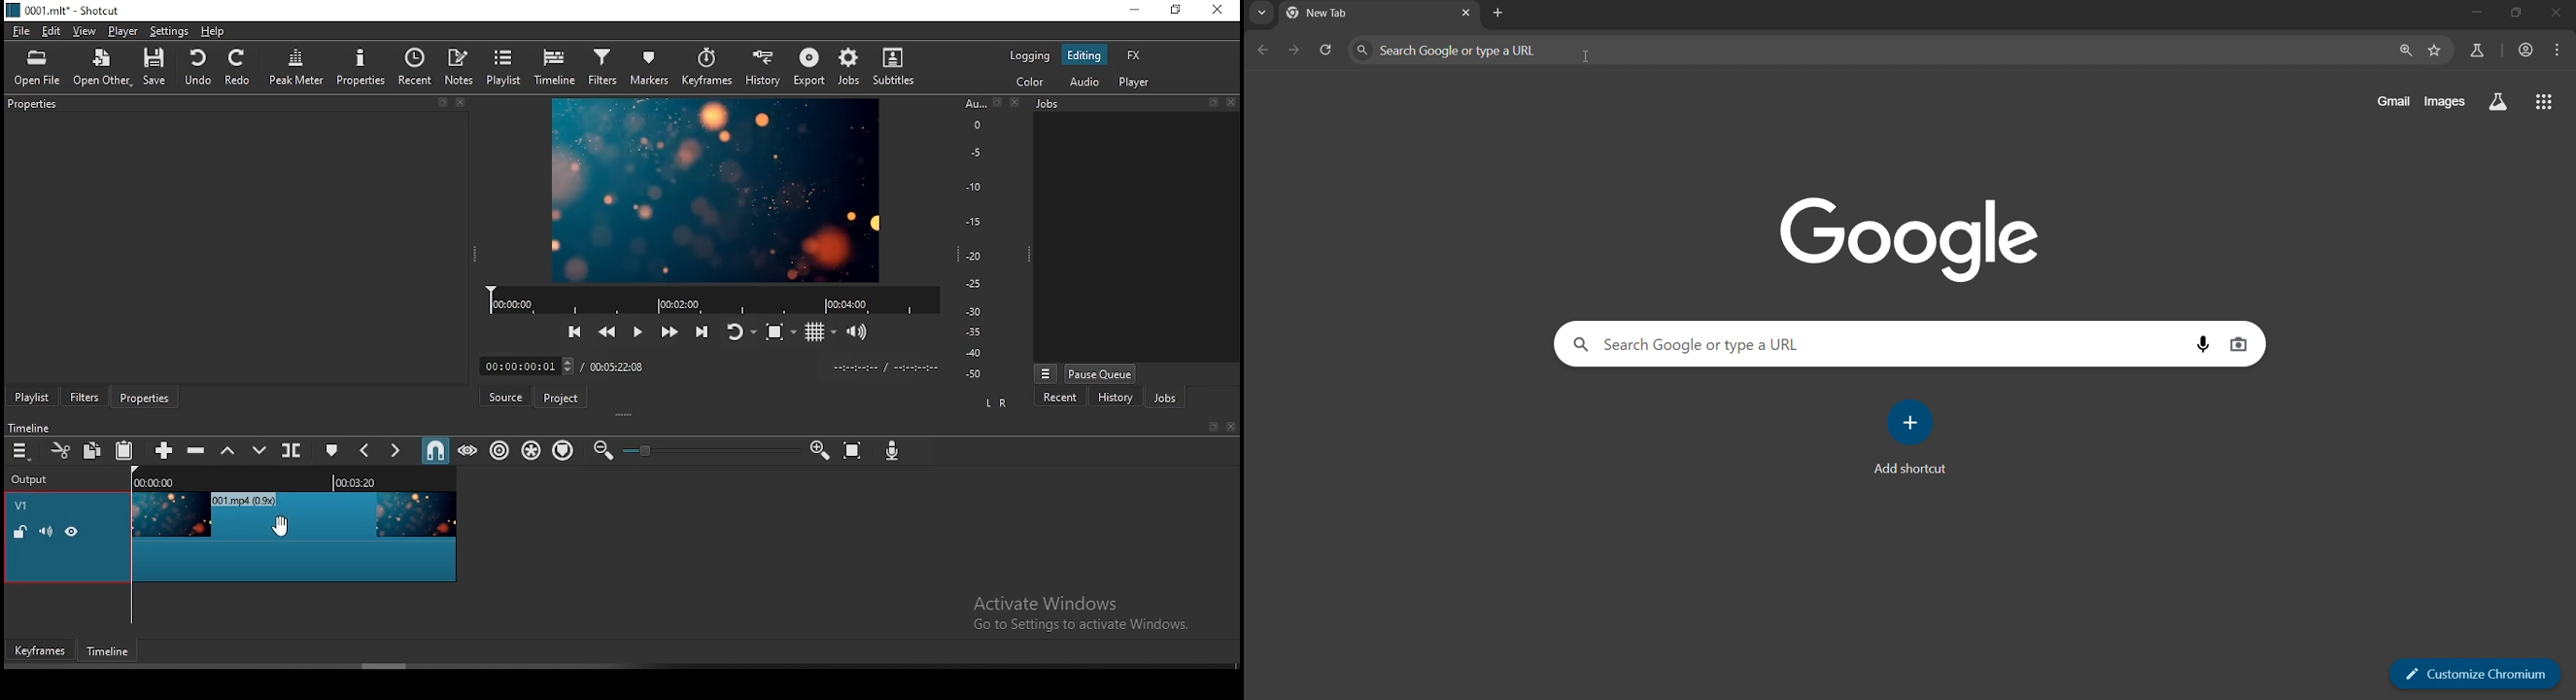  What do you see at coordinates (1134, 56) in the screenshot?
I see `fx` at bounding box center [1134, 56].